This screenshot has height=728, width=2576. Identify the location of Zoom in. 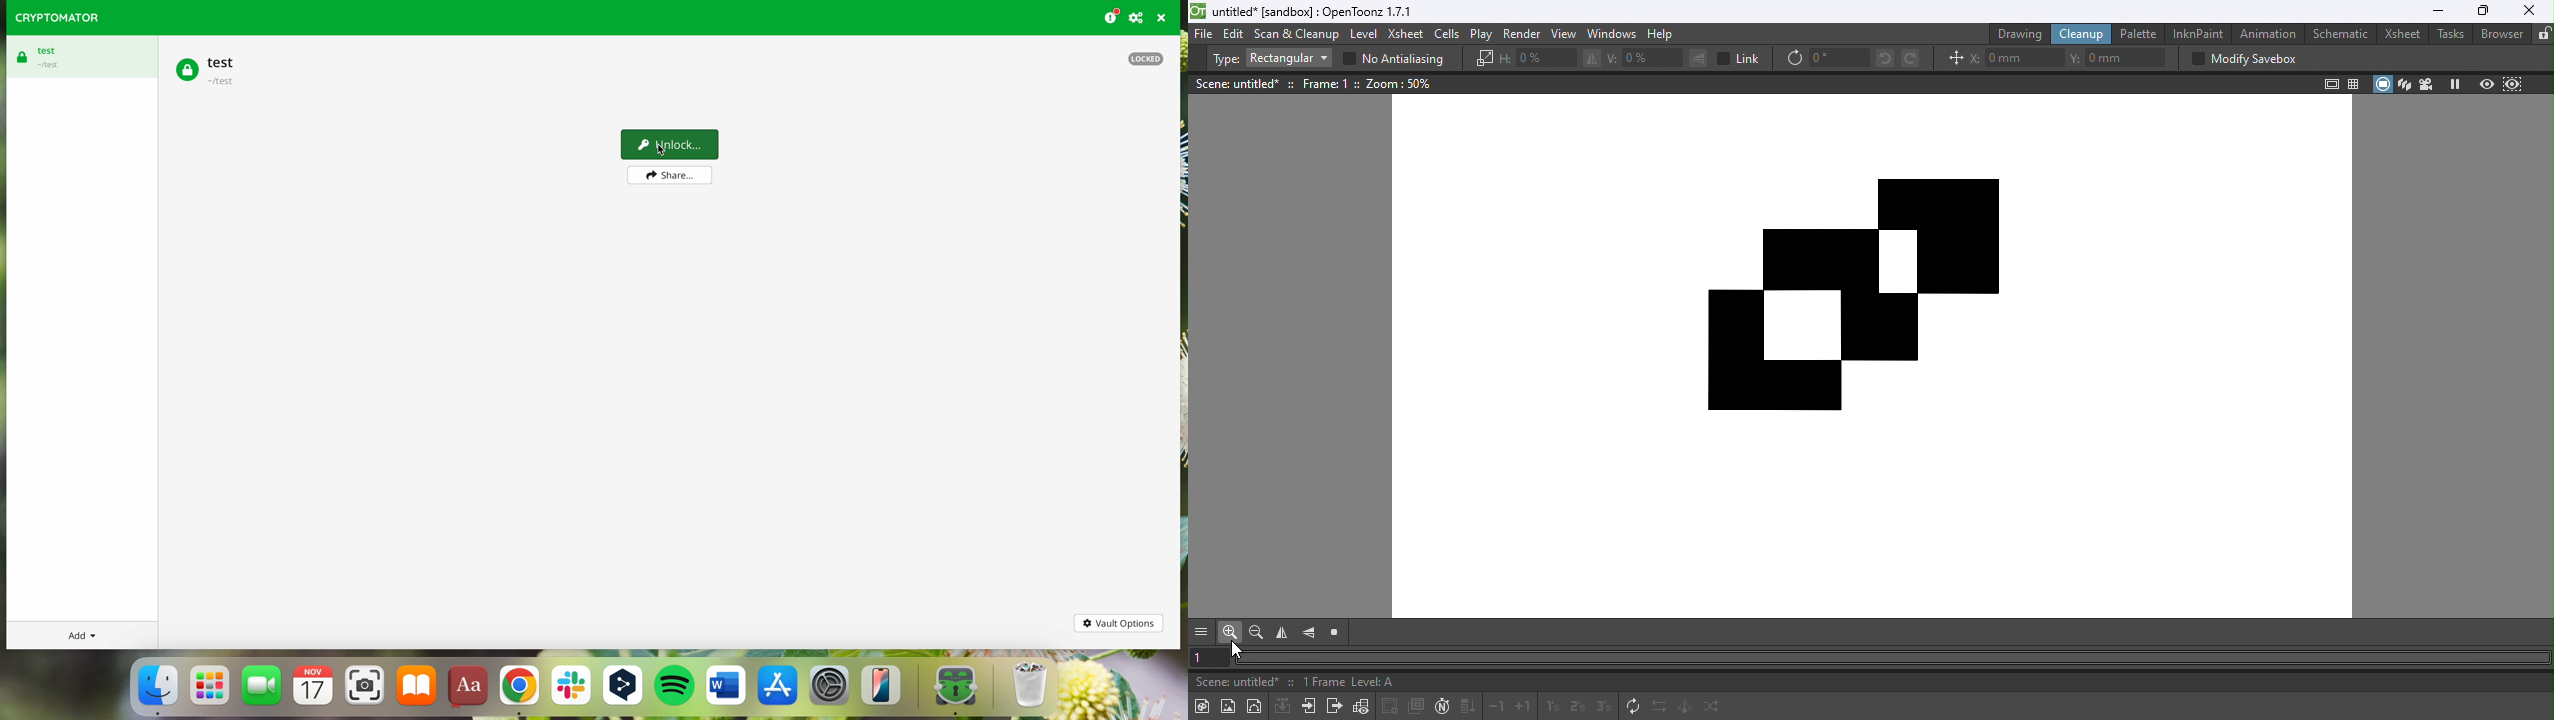
(1229, 634).